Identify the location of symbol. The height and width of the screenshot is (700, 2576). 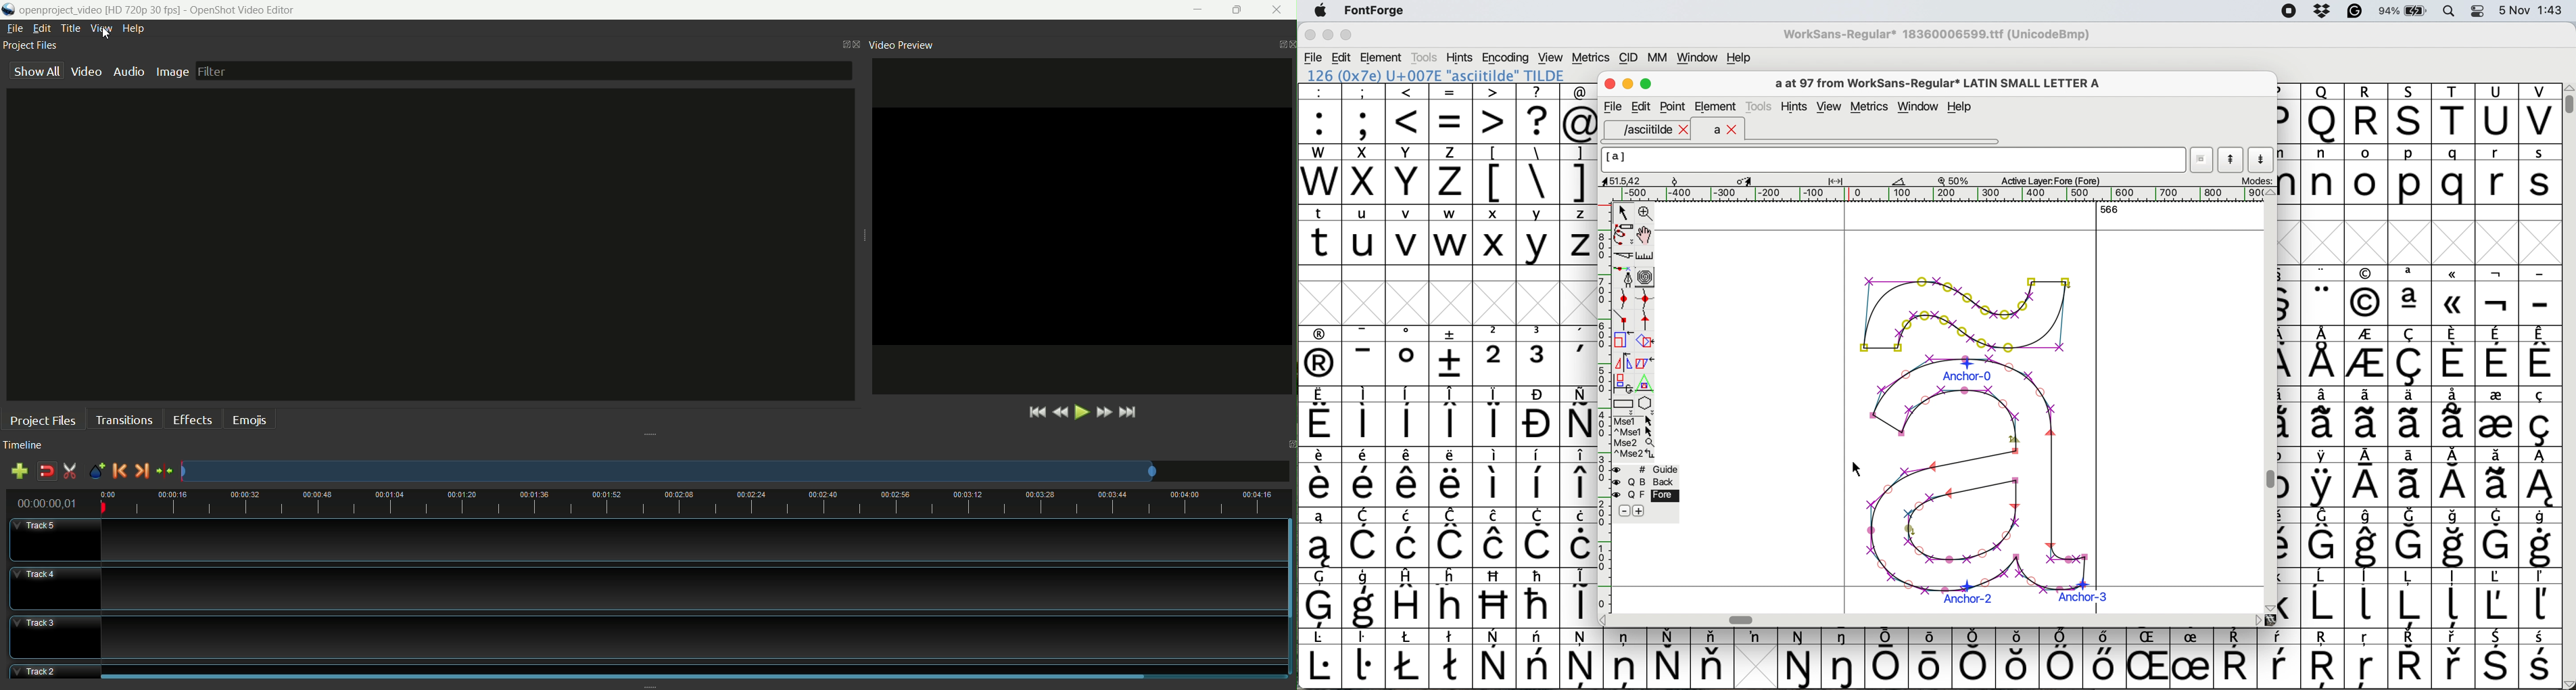
(2368, 417).